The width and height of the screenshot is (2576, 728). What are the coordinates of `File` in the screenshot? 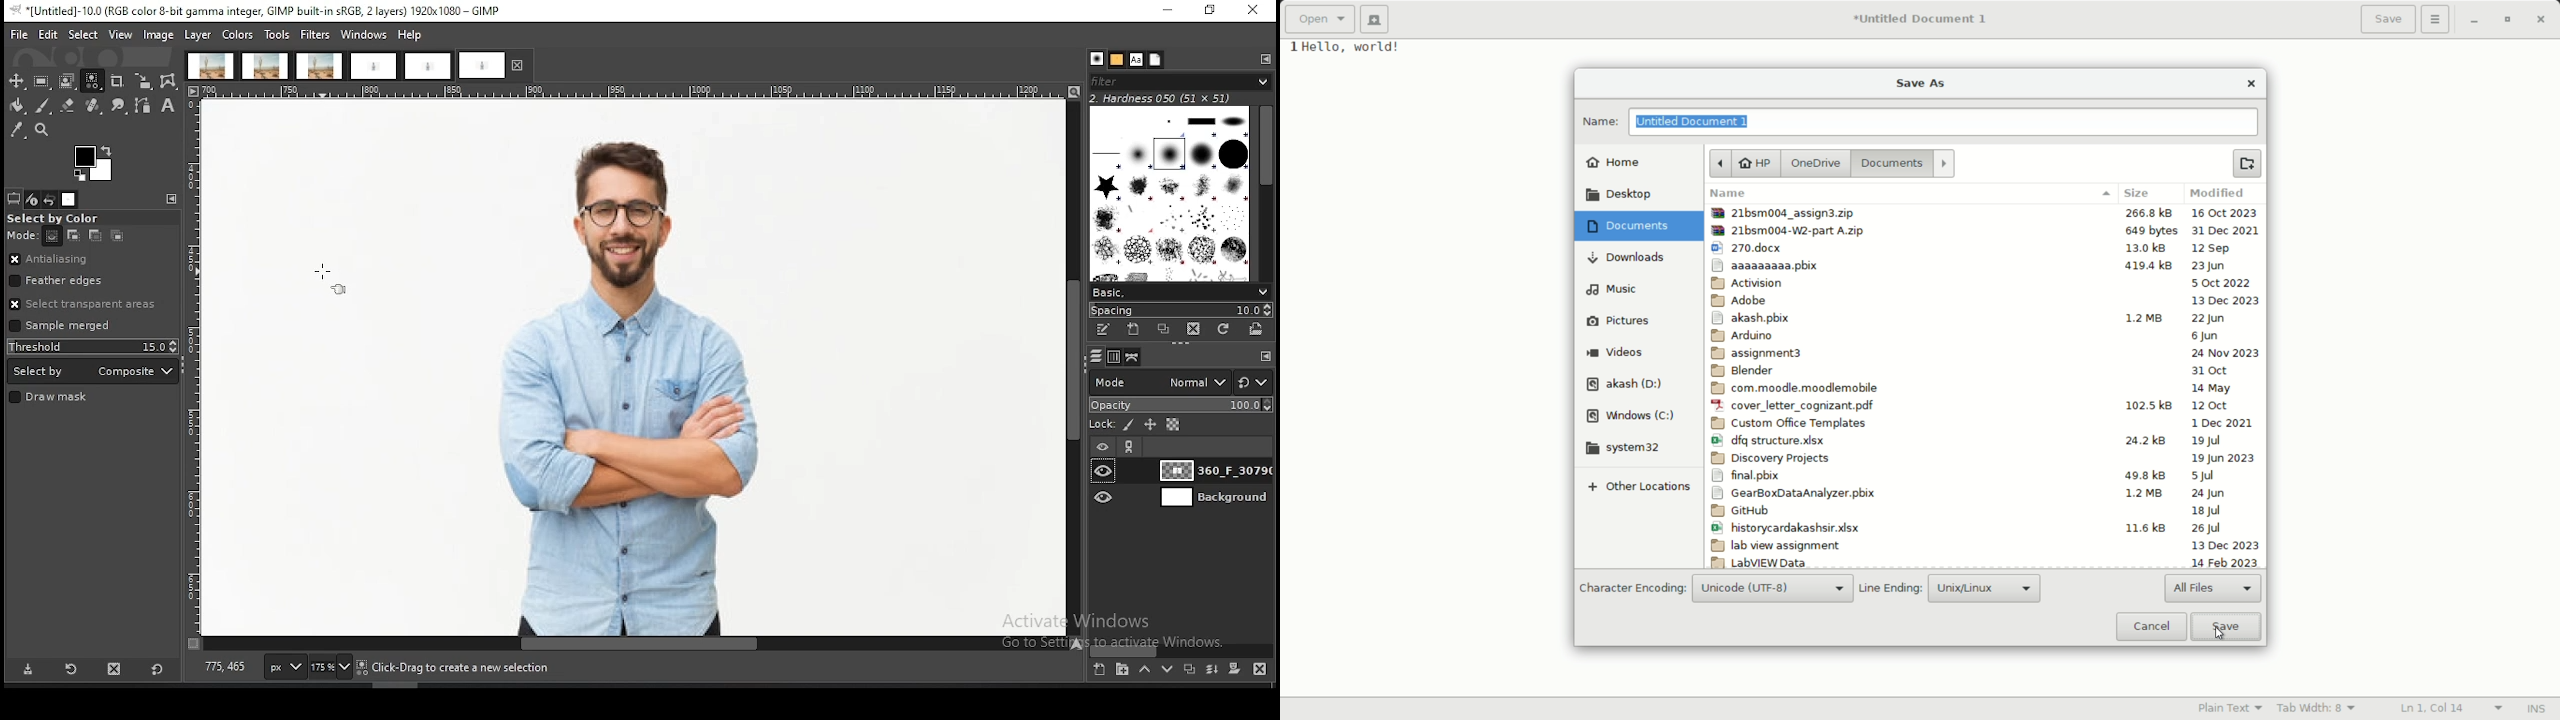 It's located at (1985, 407).